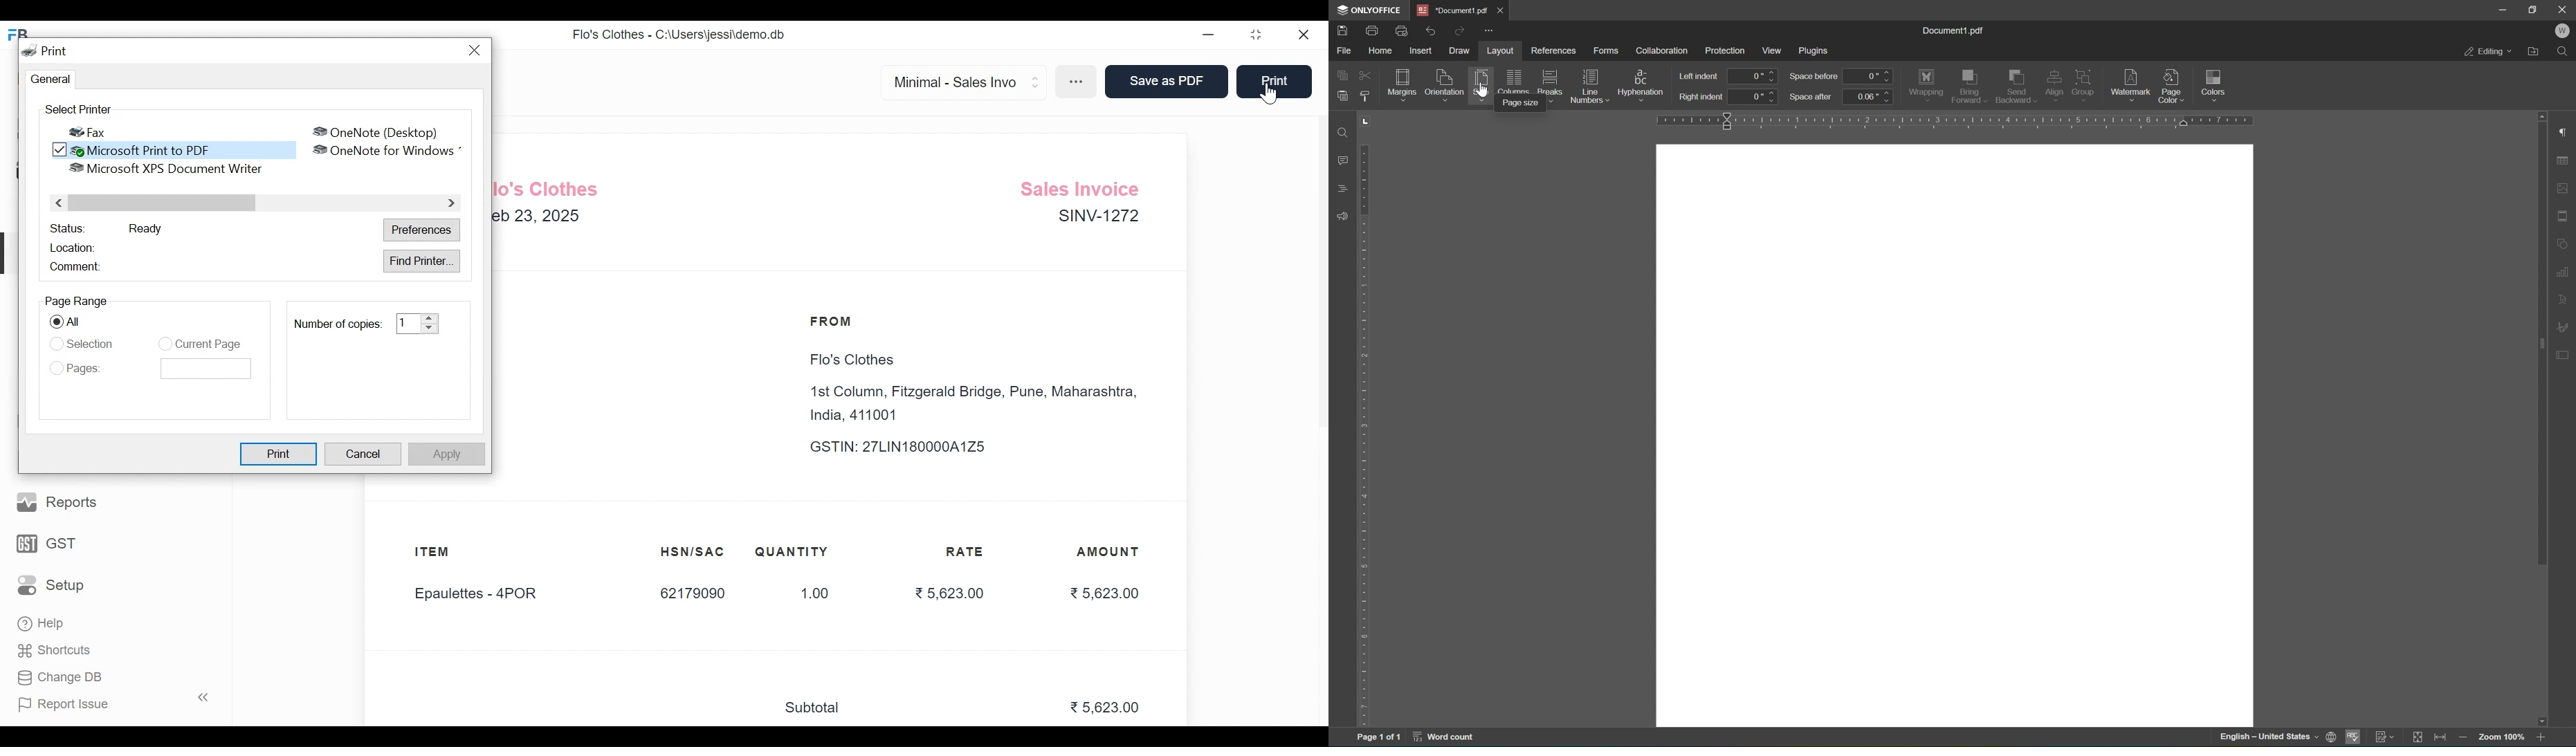  What do you see at coordinates (1365, 421) in the screenshot?
I see `ruler` at bounding box center [1365, 421].